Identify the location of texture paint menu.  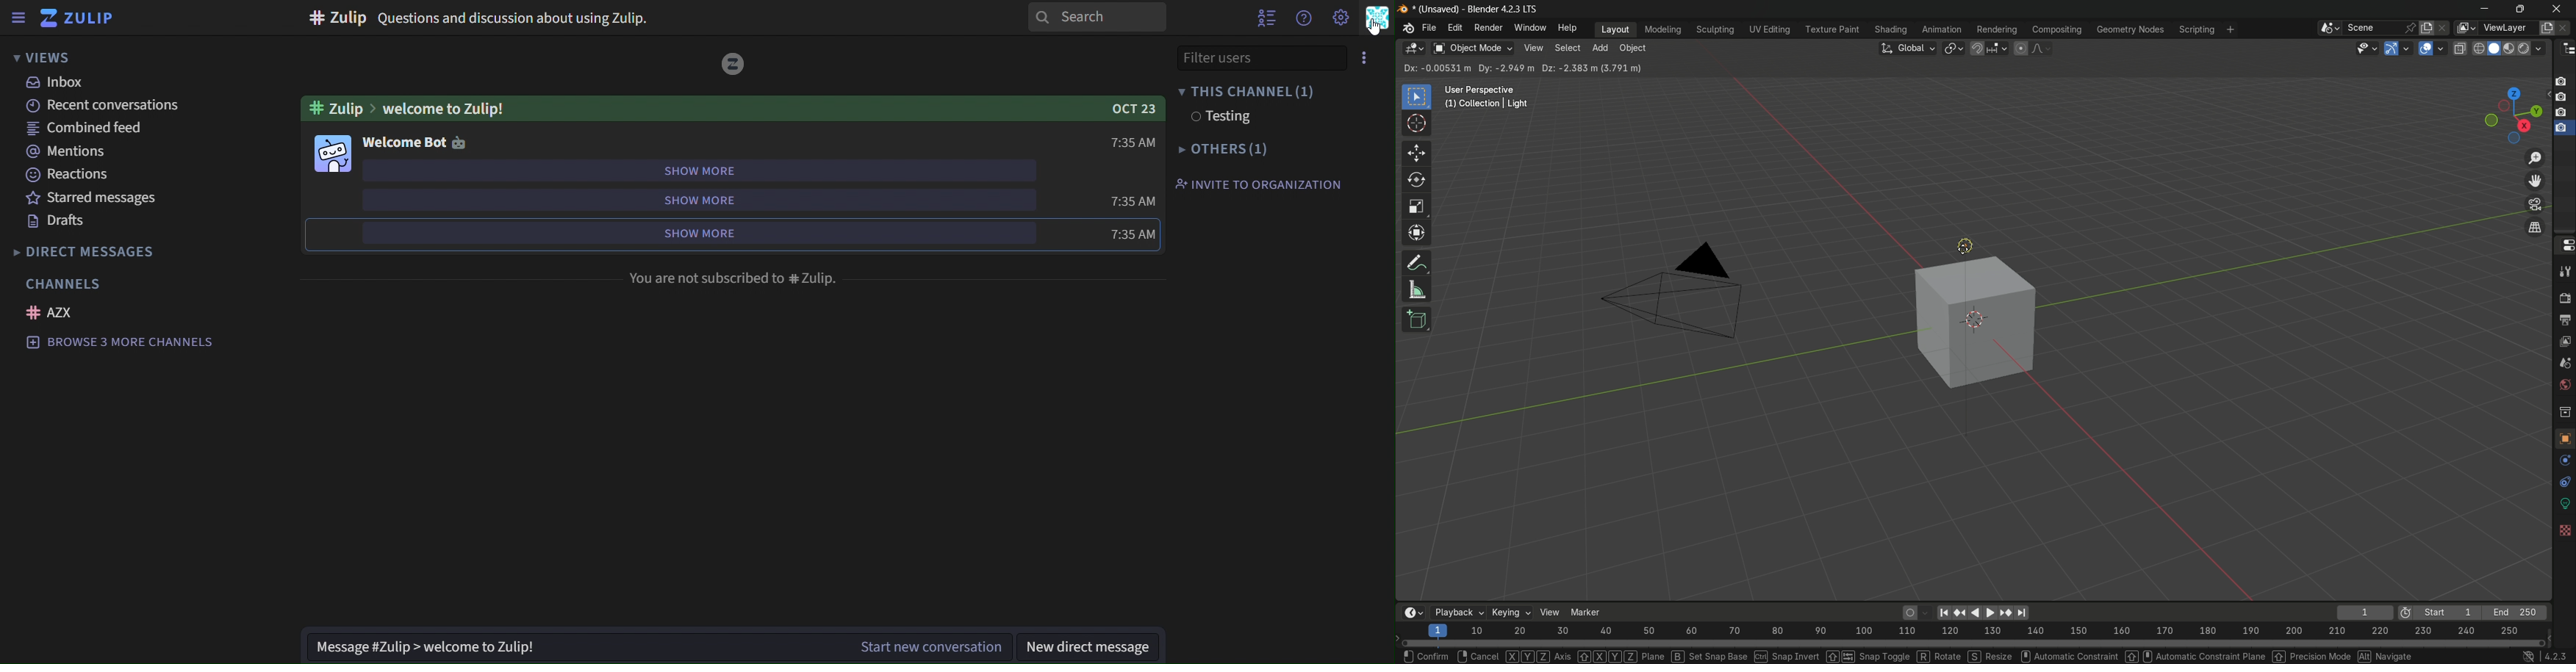
(1835, 29).